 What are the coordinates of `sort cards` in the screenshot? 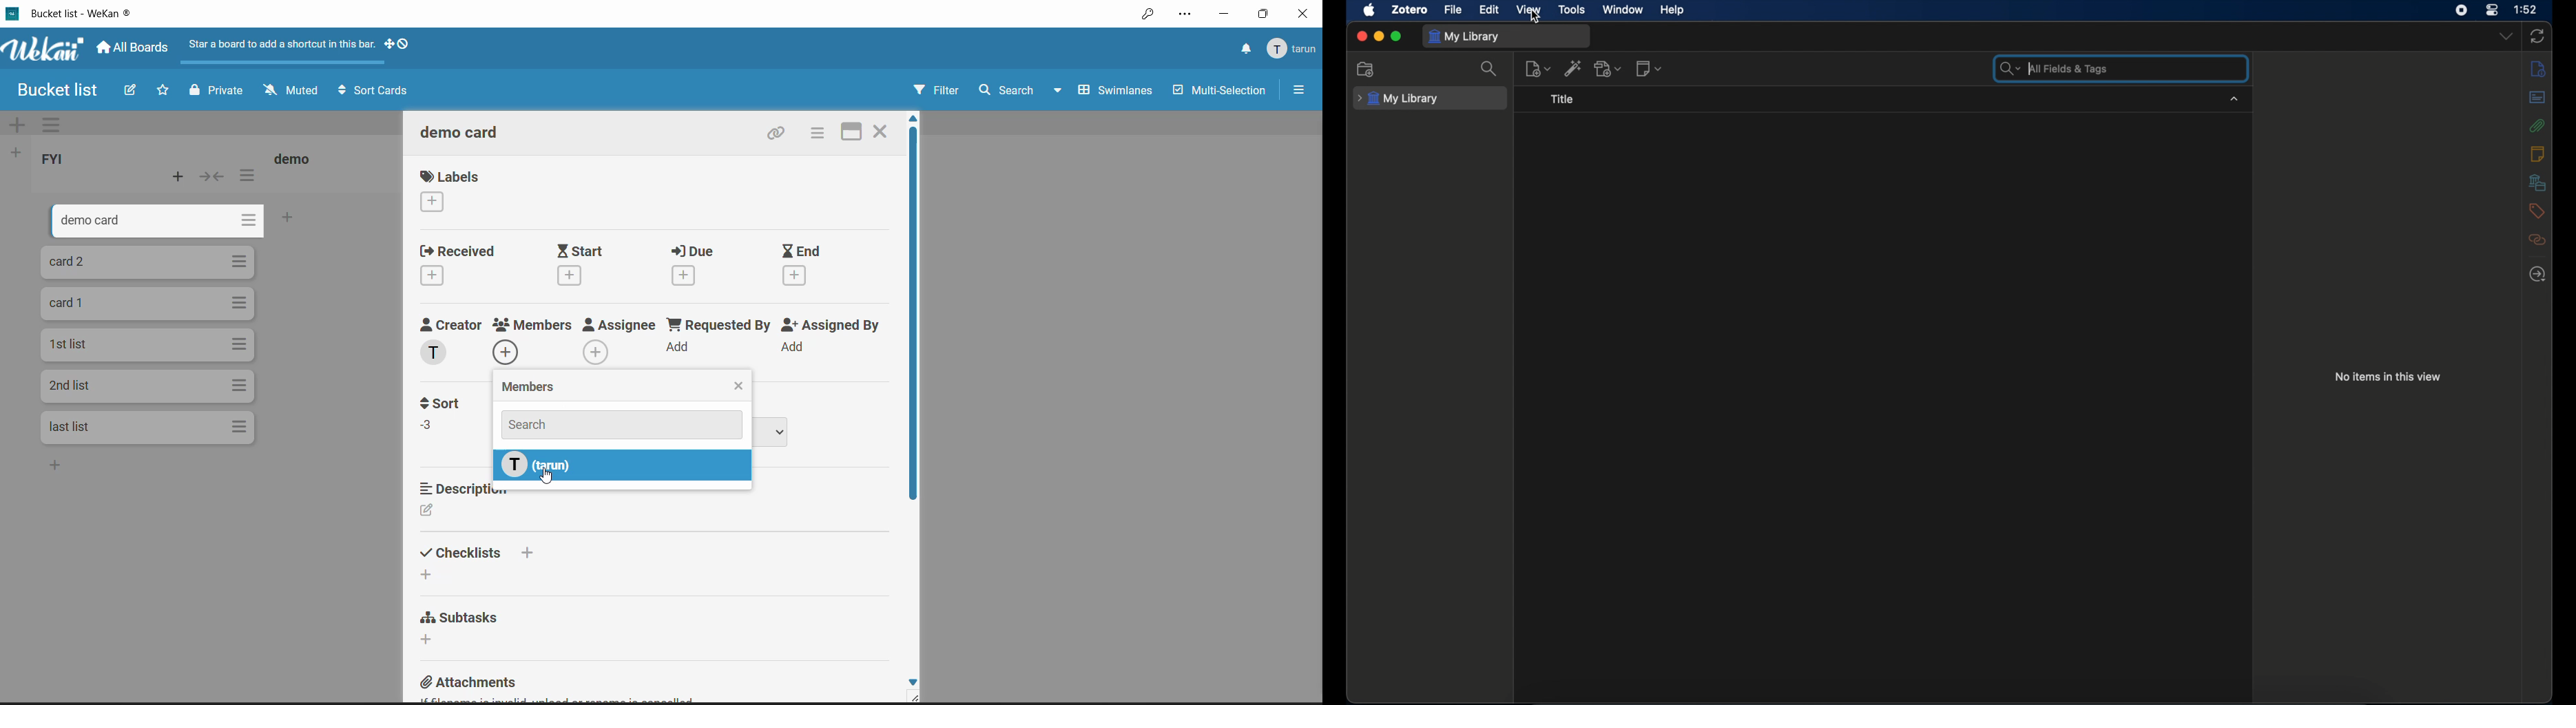 It's located at (375, 90).